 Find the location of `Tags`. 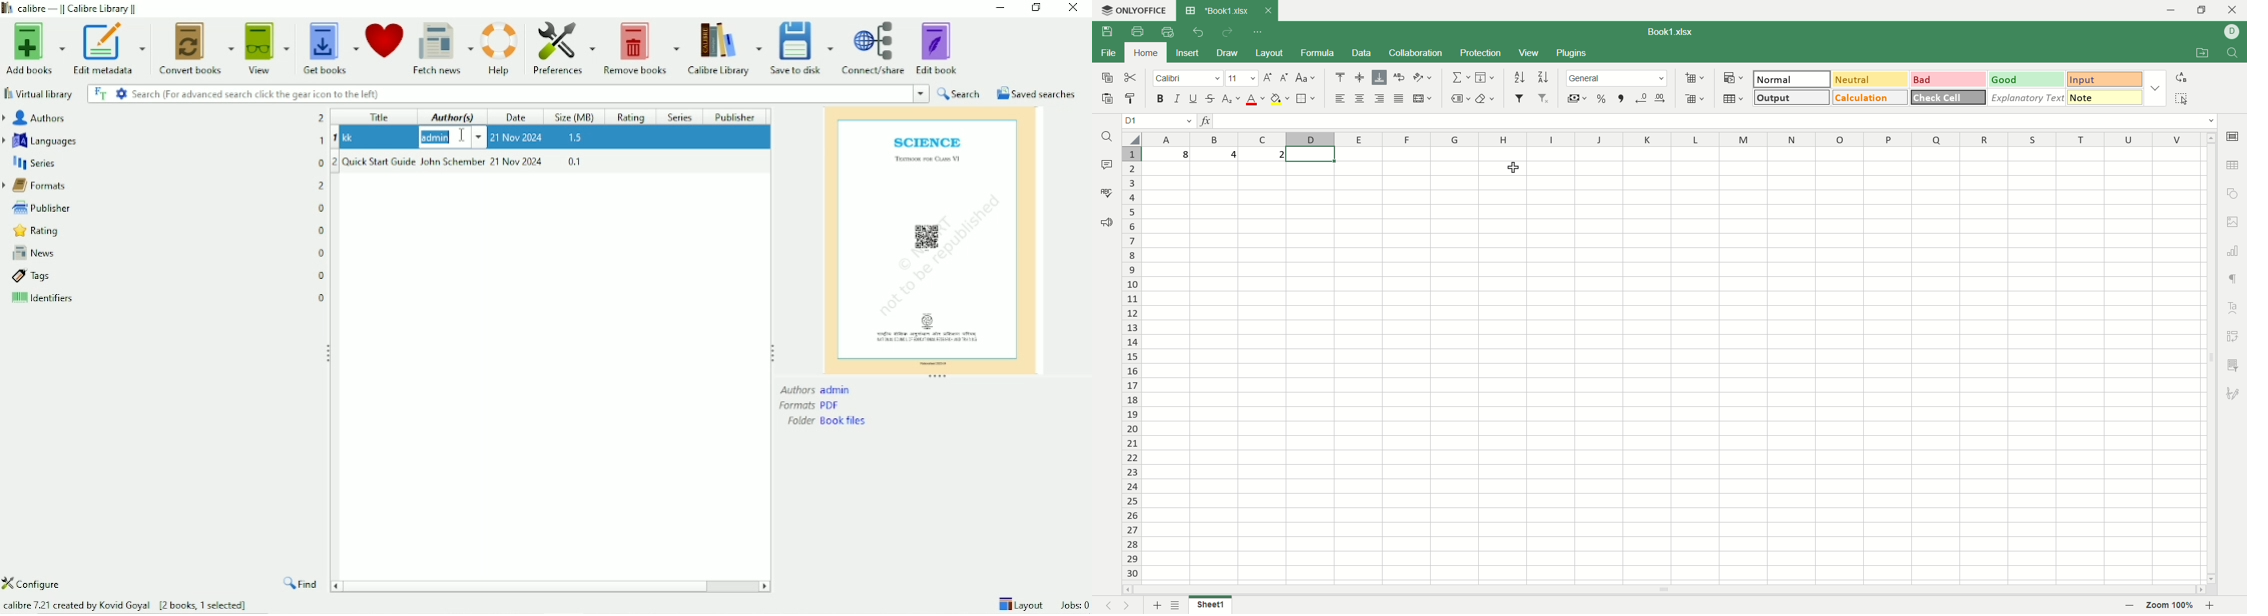

Tags is located at coordinates (167, 276).